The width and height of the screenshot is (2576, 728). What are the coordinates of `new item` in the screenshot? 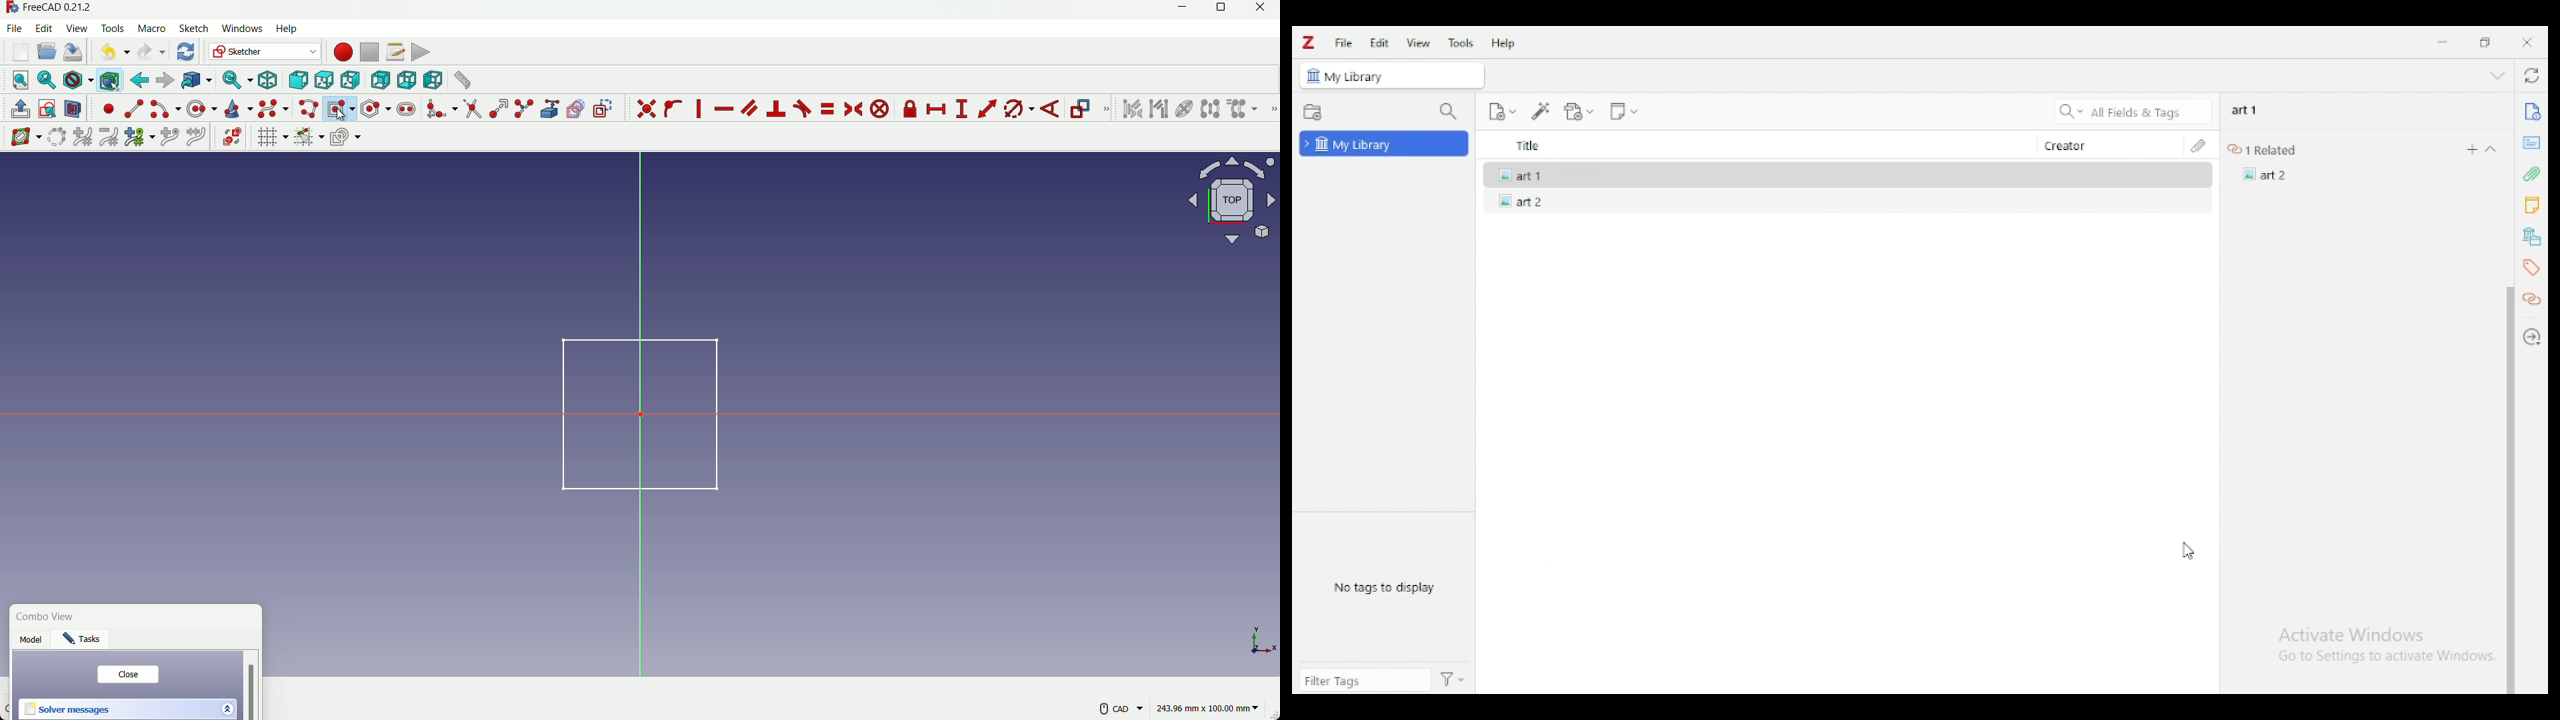 It's located at (1502, 111).